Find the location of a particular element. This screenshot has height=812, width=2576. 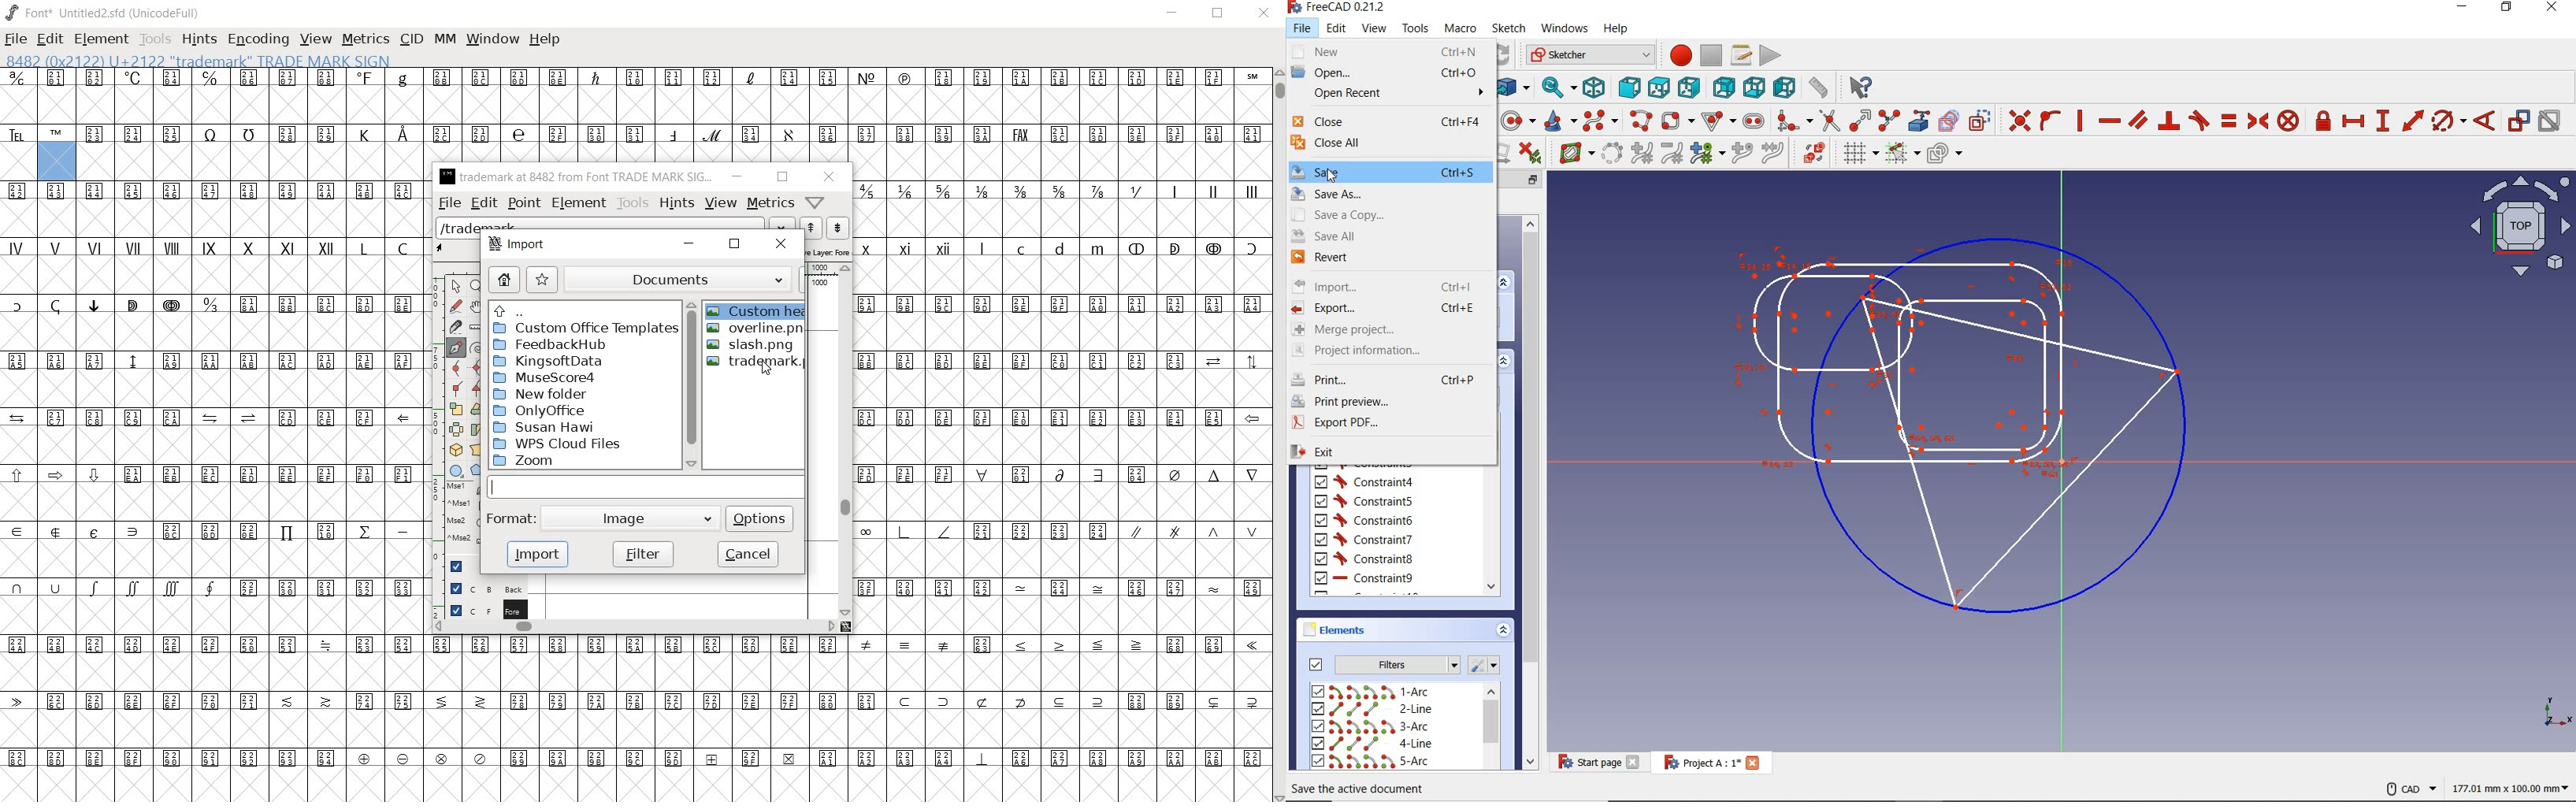

import is located at coordinates (518, 243).